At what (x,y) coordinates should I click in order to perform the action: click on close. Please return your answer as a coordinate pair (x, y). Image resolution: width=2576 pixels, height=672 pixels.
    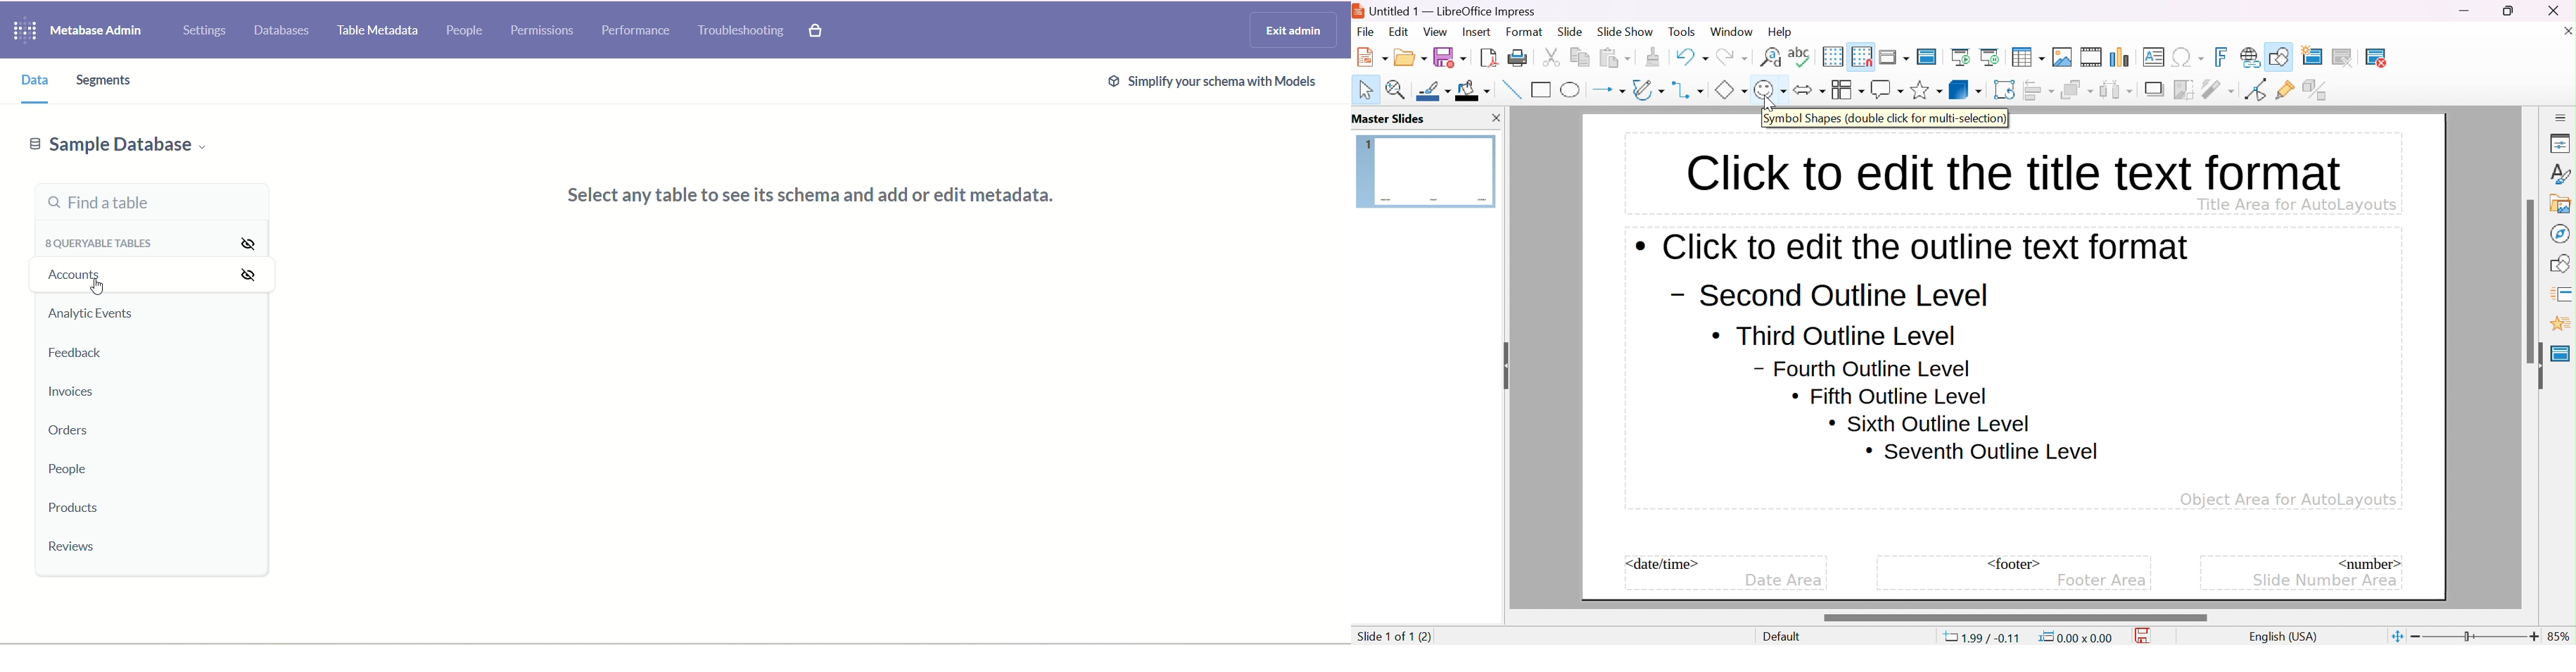
    Looking at the image, I should click on (2561, 10).